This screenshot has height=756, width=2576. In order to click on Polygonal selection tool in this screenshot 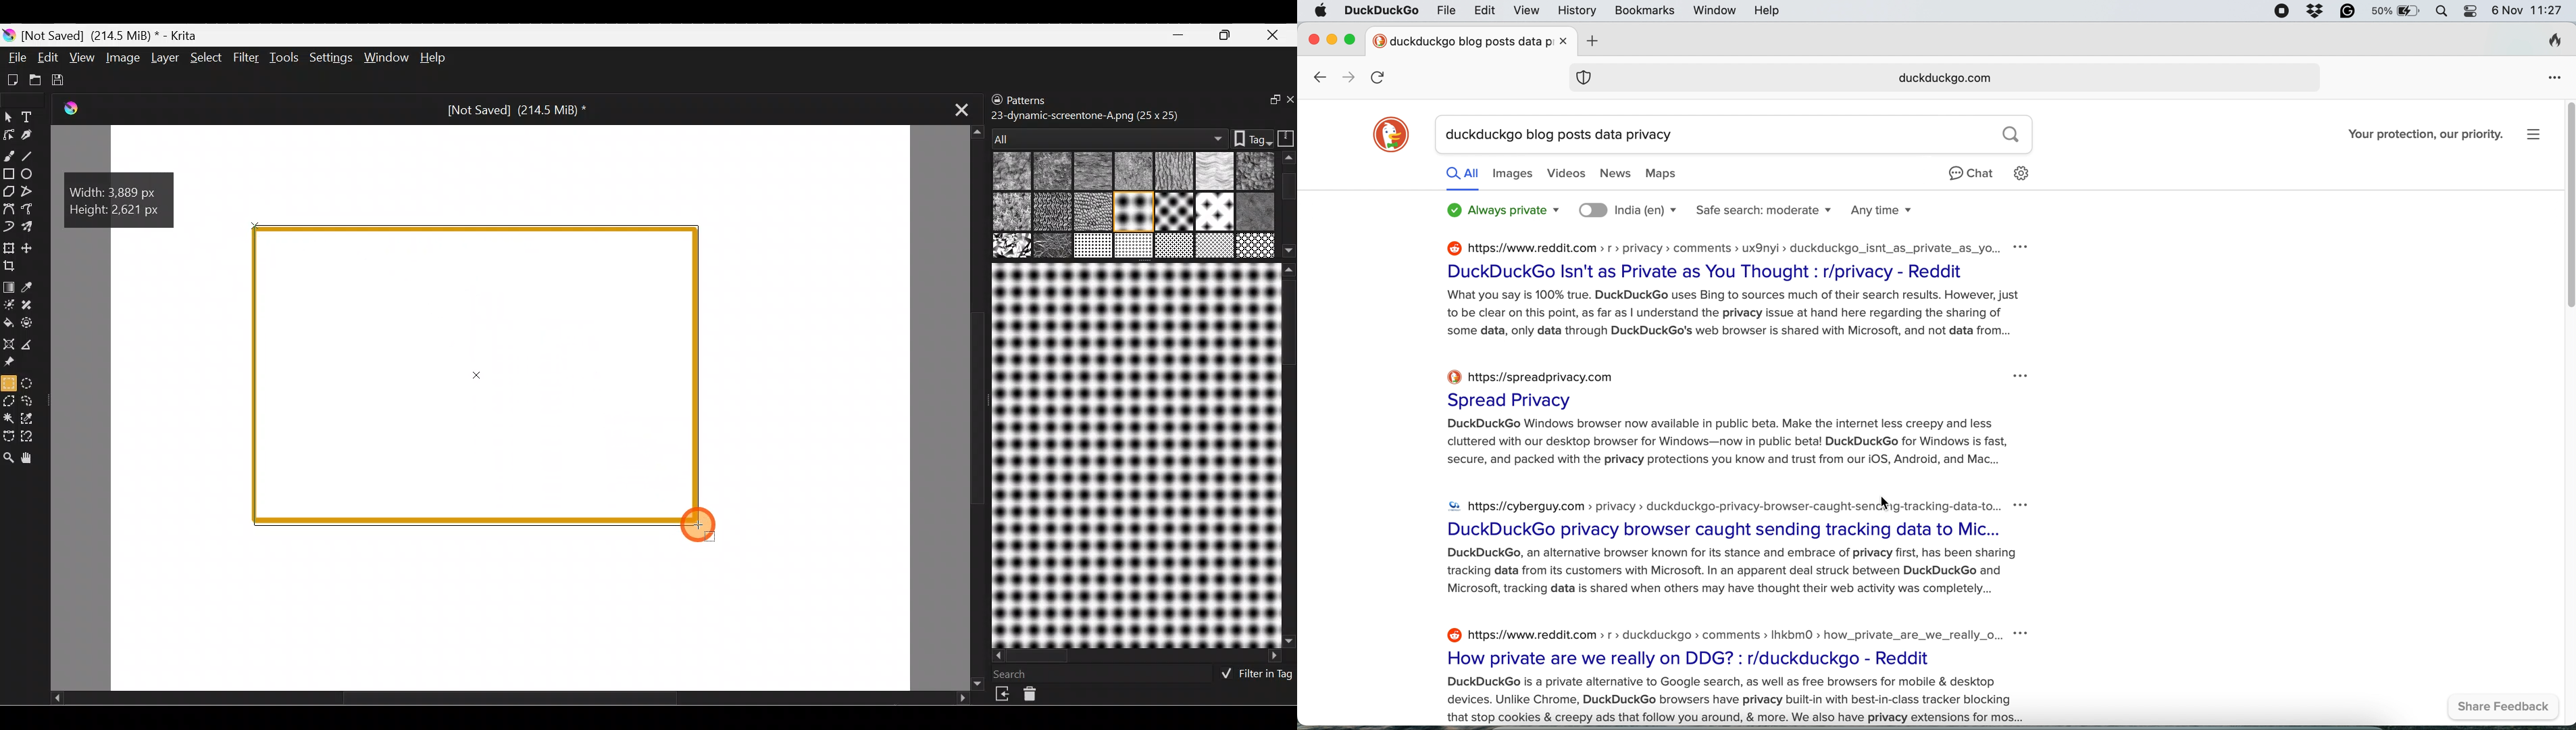, I will do `click(9, 400)`.